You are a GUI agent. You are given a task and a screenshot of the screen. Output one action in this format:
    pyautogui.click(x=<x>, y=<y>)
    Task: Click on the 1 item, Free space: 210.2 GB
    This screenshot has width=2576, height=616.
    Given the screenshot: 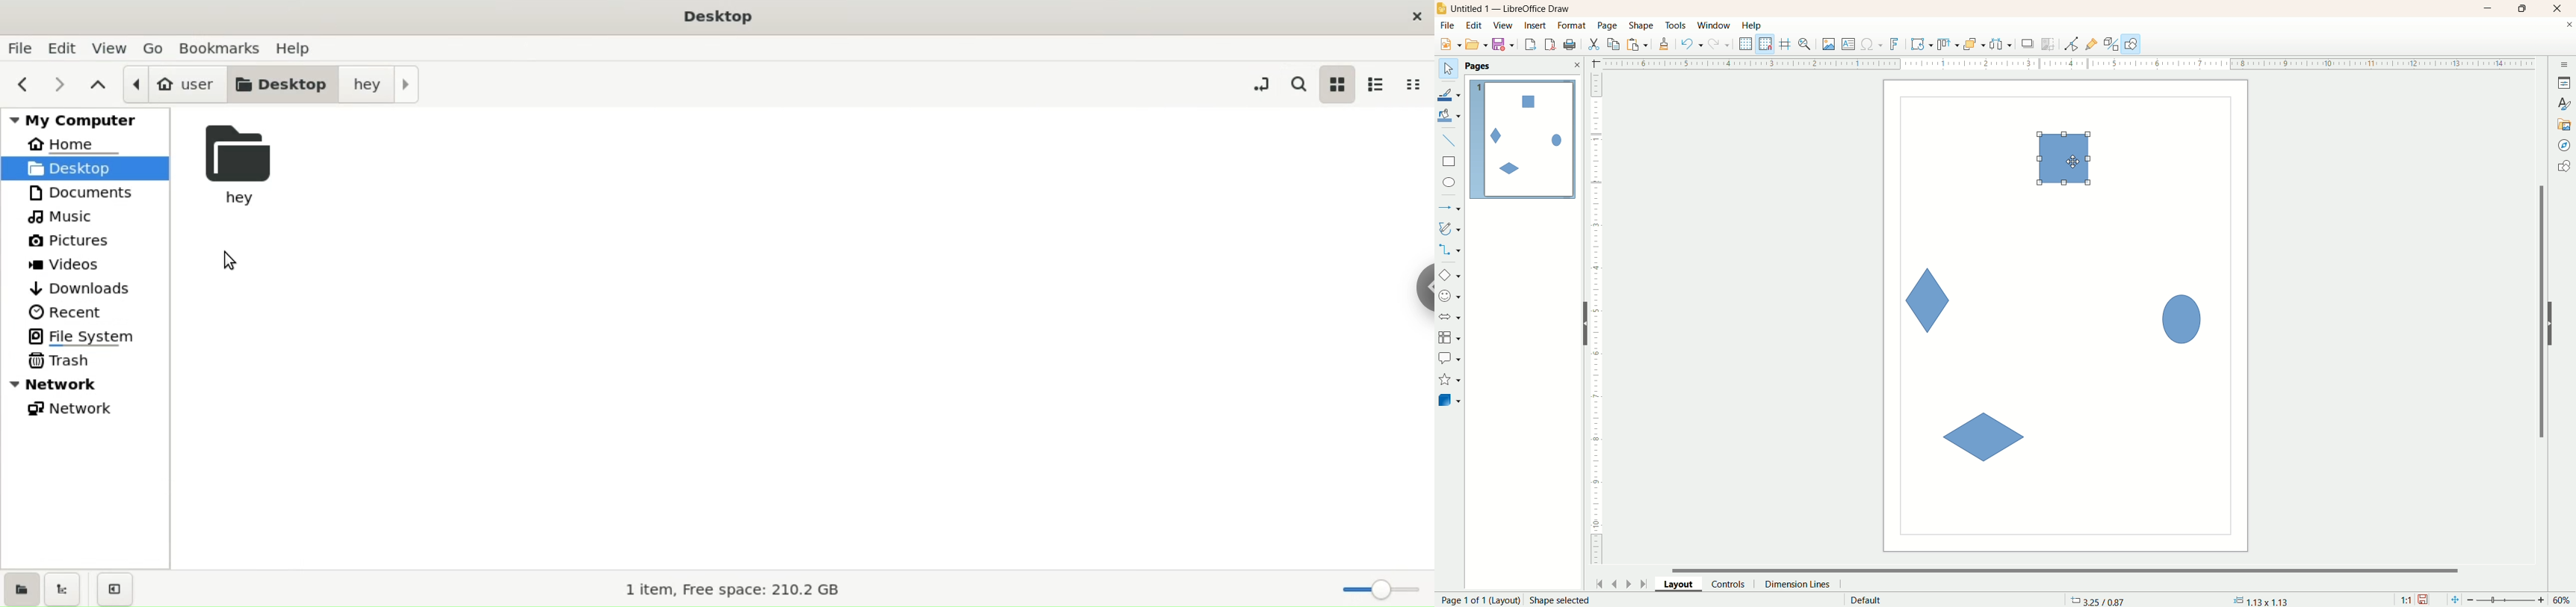 What is the action you would take?
    pyautogui.click(x=738, y=591)
    